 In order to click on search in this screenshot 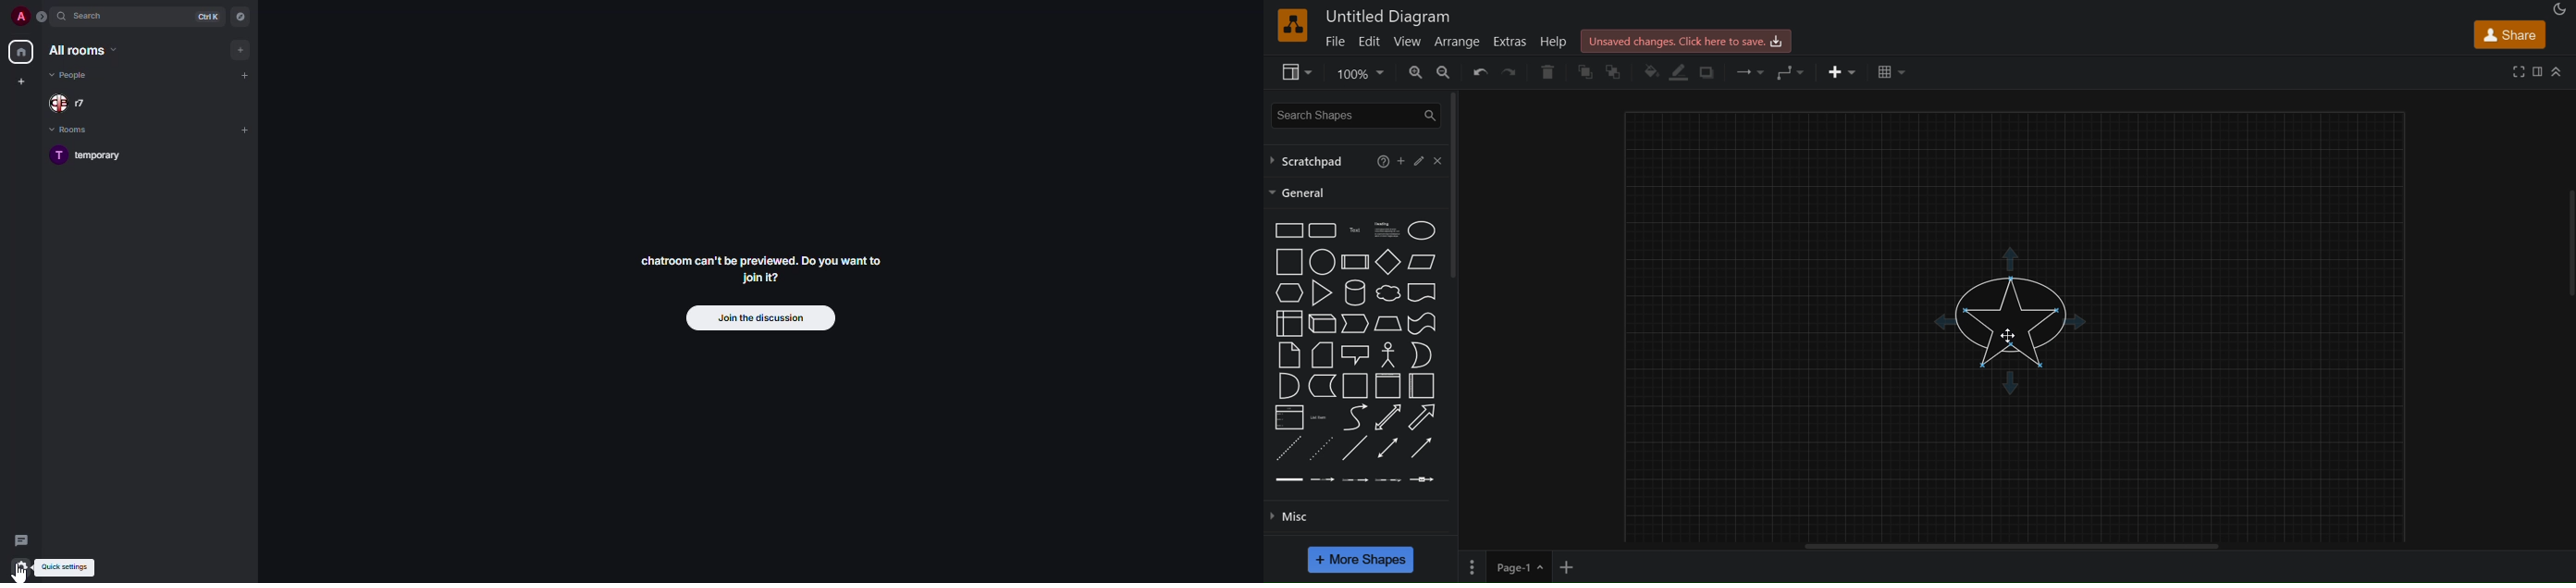, I will do `click(95, 18)`.